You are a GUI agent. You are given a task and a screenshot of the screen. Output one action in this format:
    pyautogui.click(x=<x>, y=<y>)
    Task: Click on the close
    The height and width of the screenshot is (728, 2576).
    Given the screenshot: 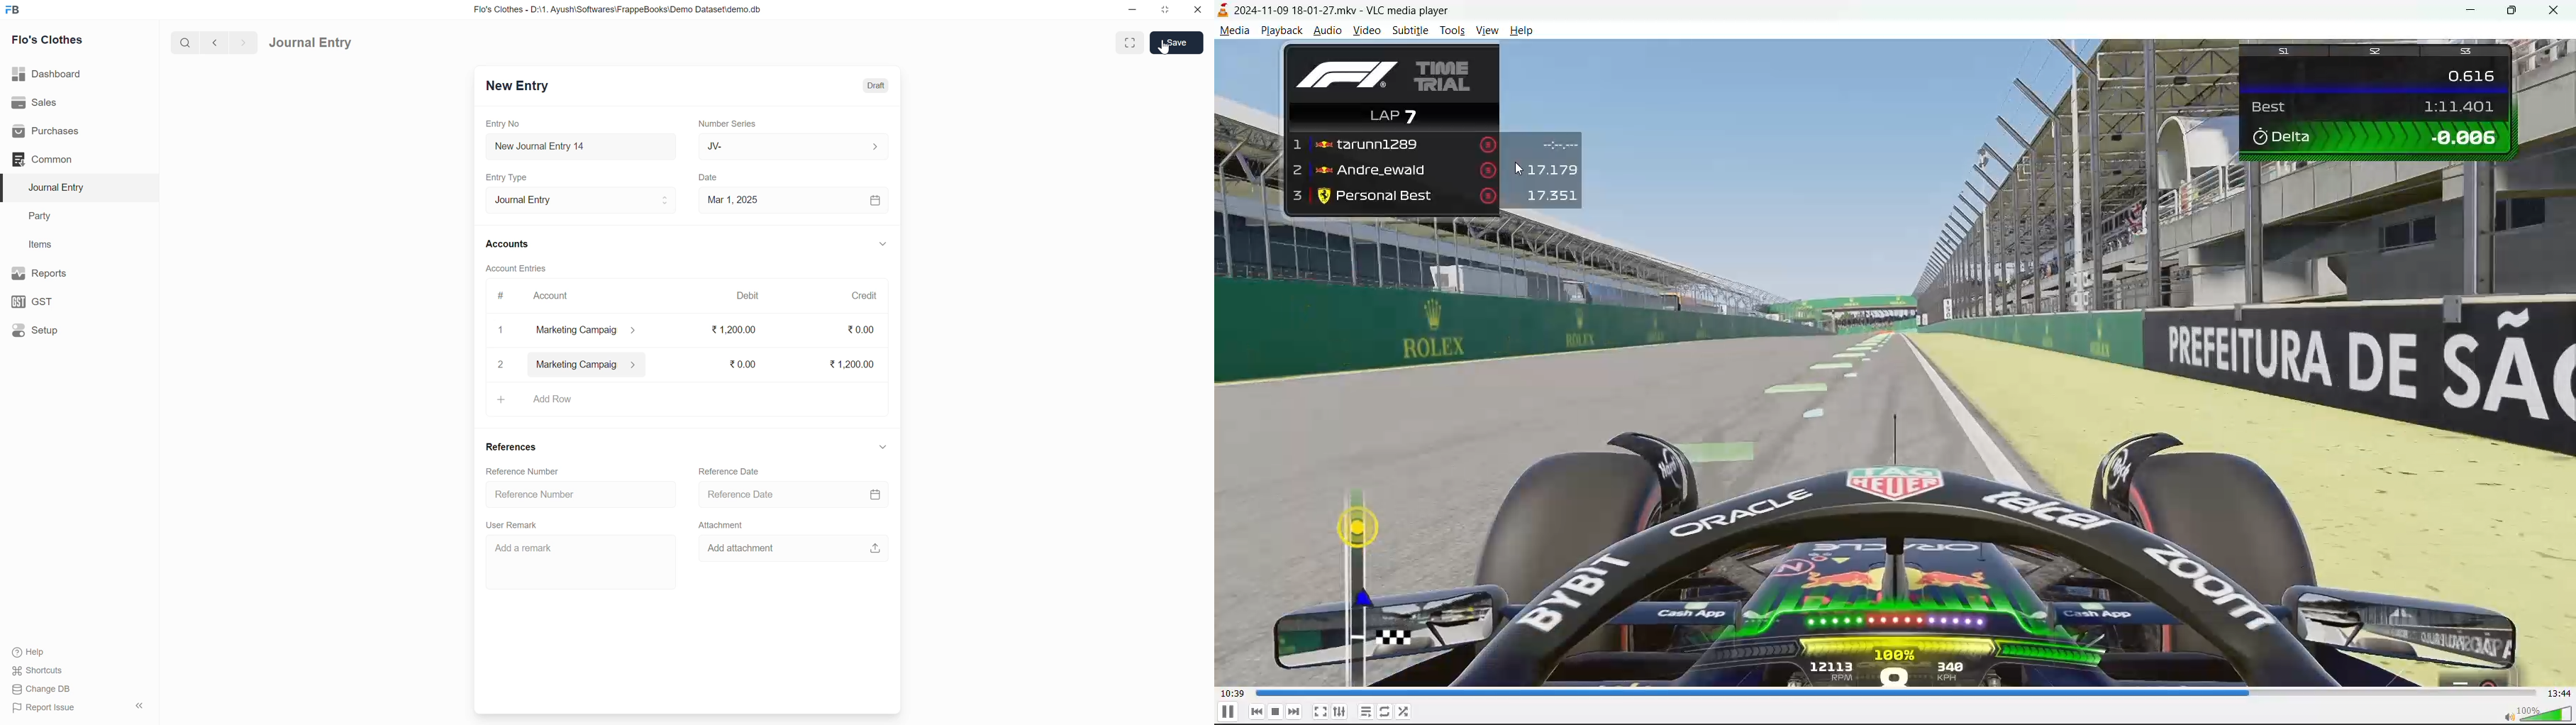 What is the action you would take?
    pyautogui.click(x=1198, y=9)
    